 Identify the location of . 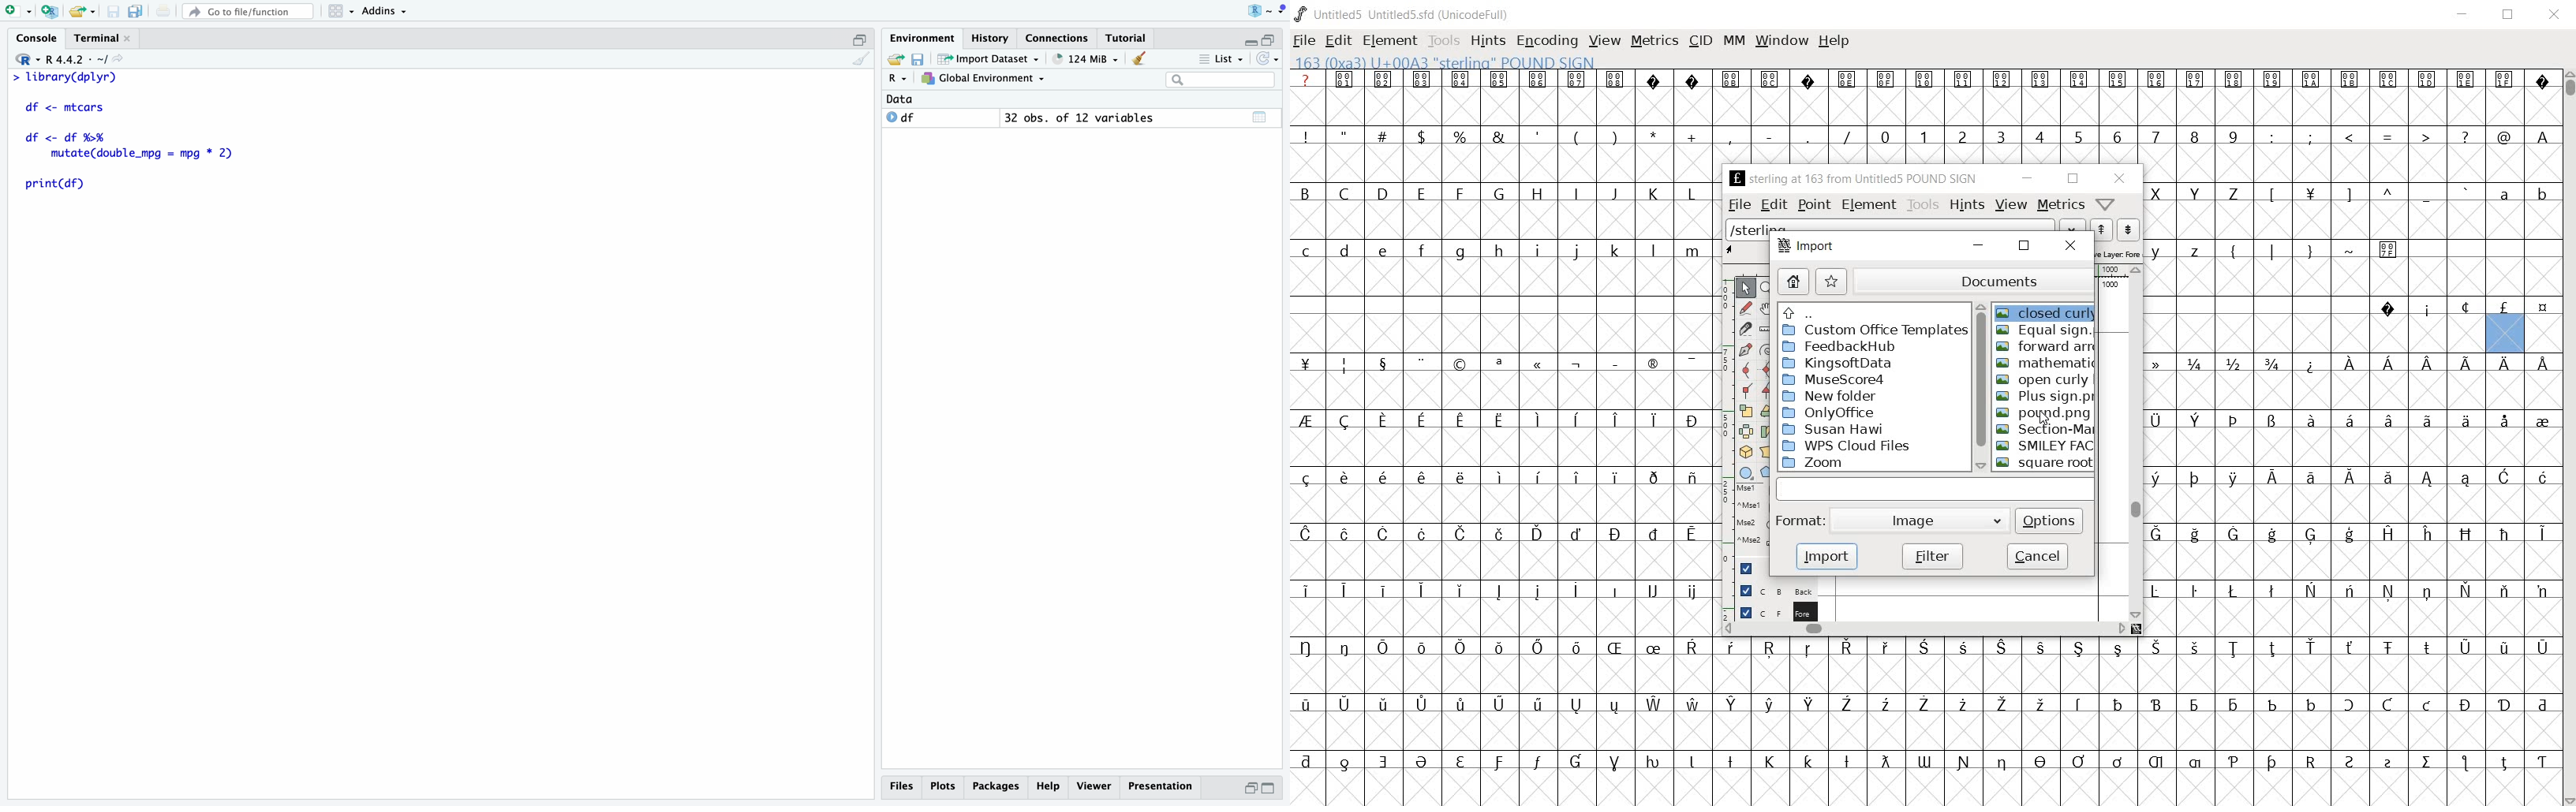
(1808, 760).